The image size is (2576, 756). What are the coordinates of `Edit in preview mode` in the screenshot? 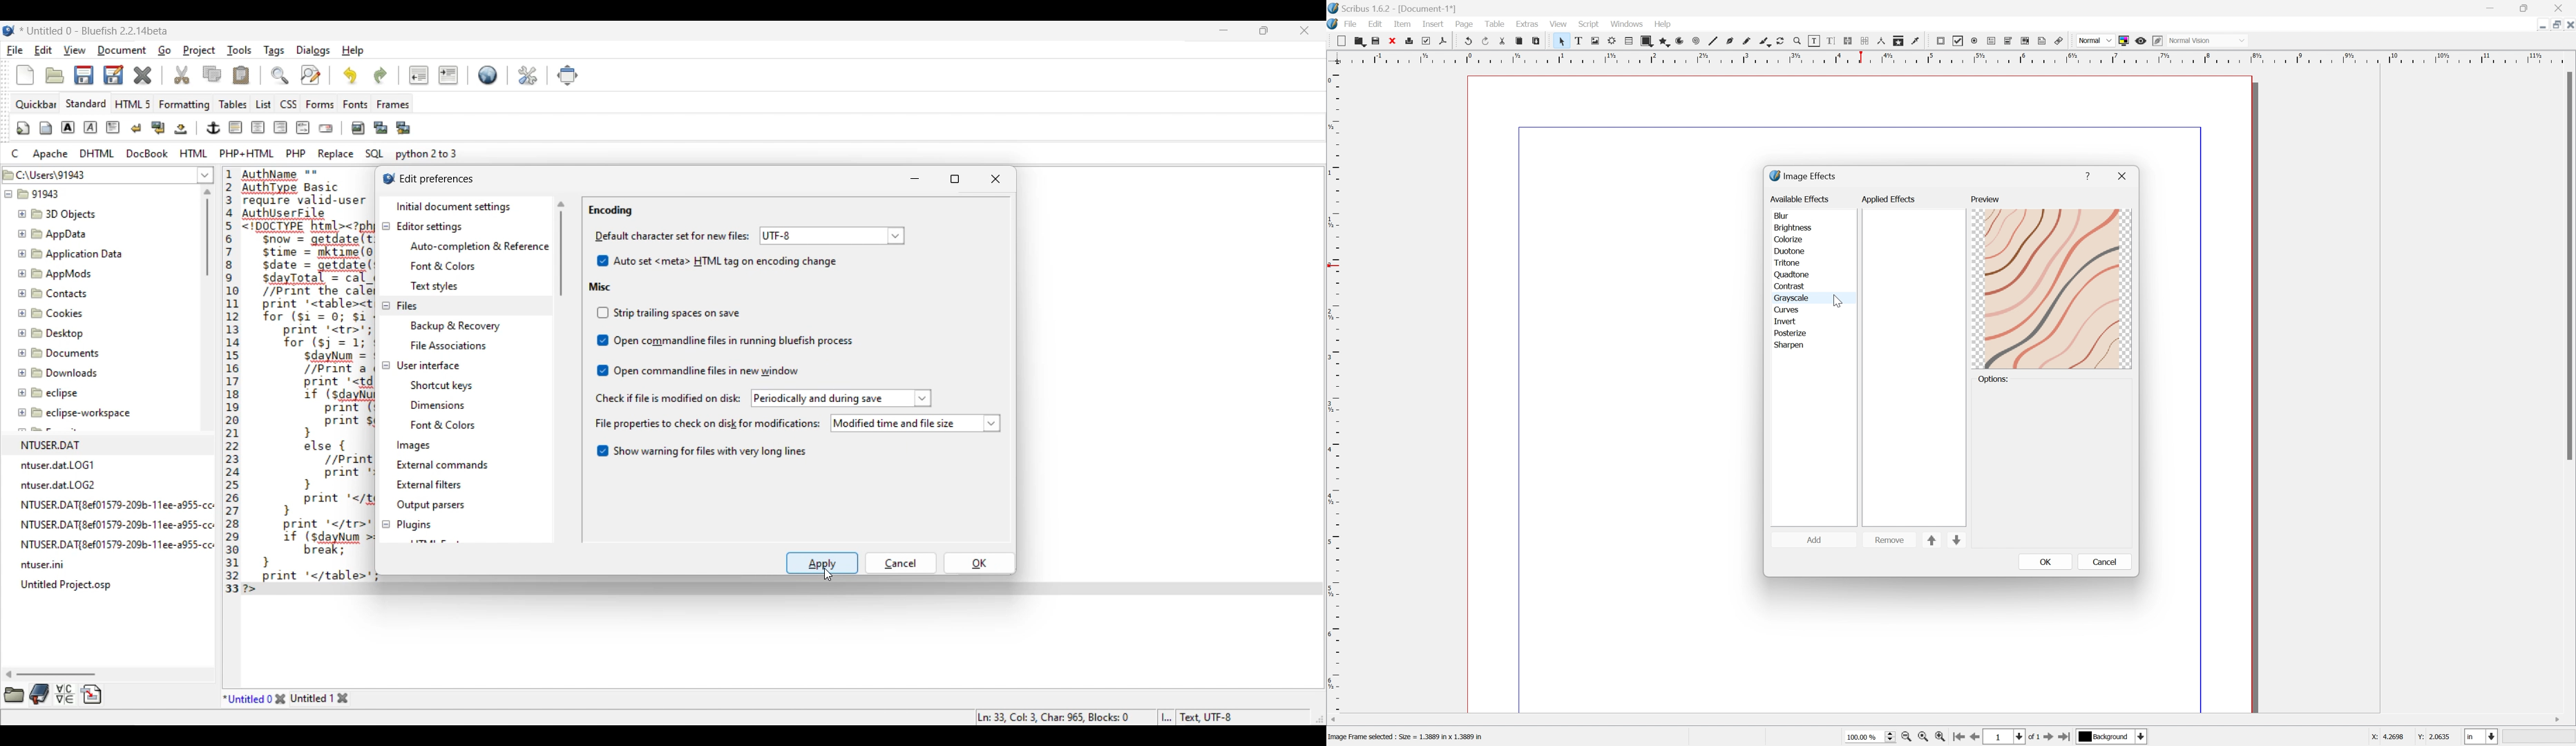 It's located at (2160, 40).